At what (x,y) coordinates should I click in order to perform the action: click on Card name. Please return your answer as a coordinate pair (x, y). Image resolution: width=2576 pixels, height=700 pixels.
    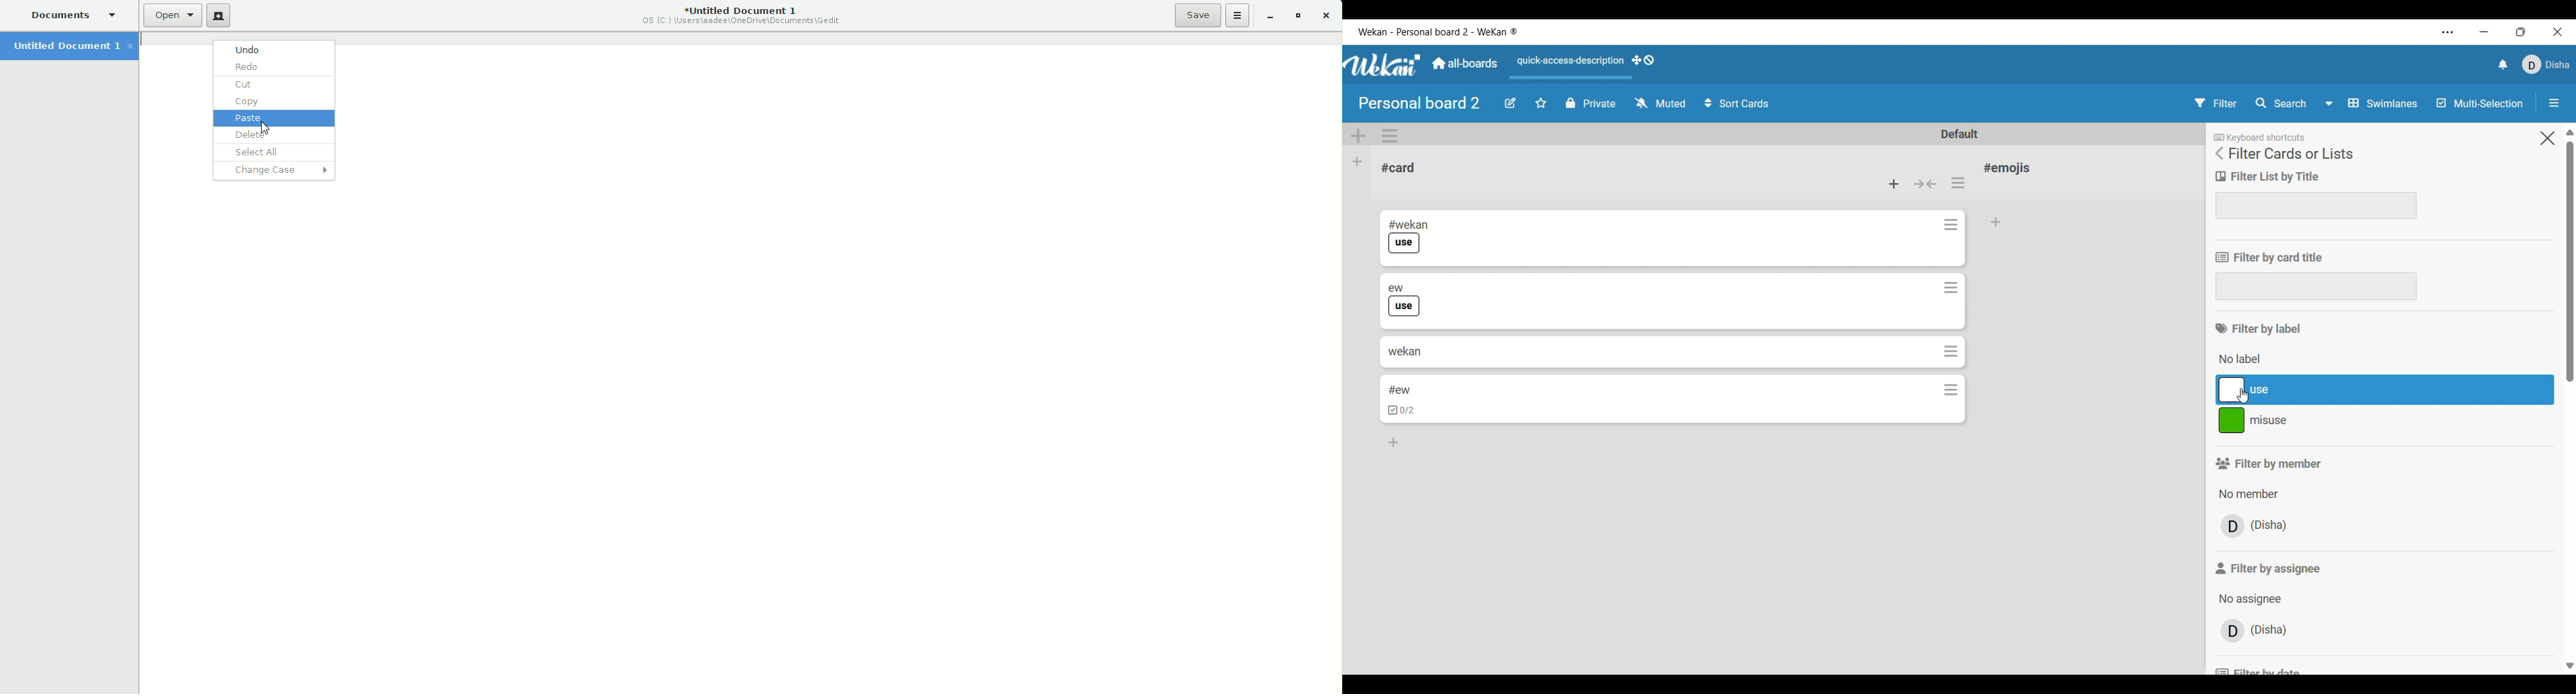
    Looking at the image, I should click on (1398, 168).